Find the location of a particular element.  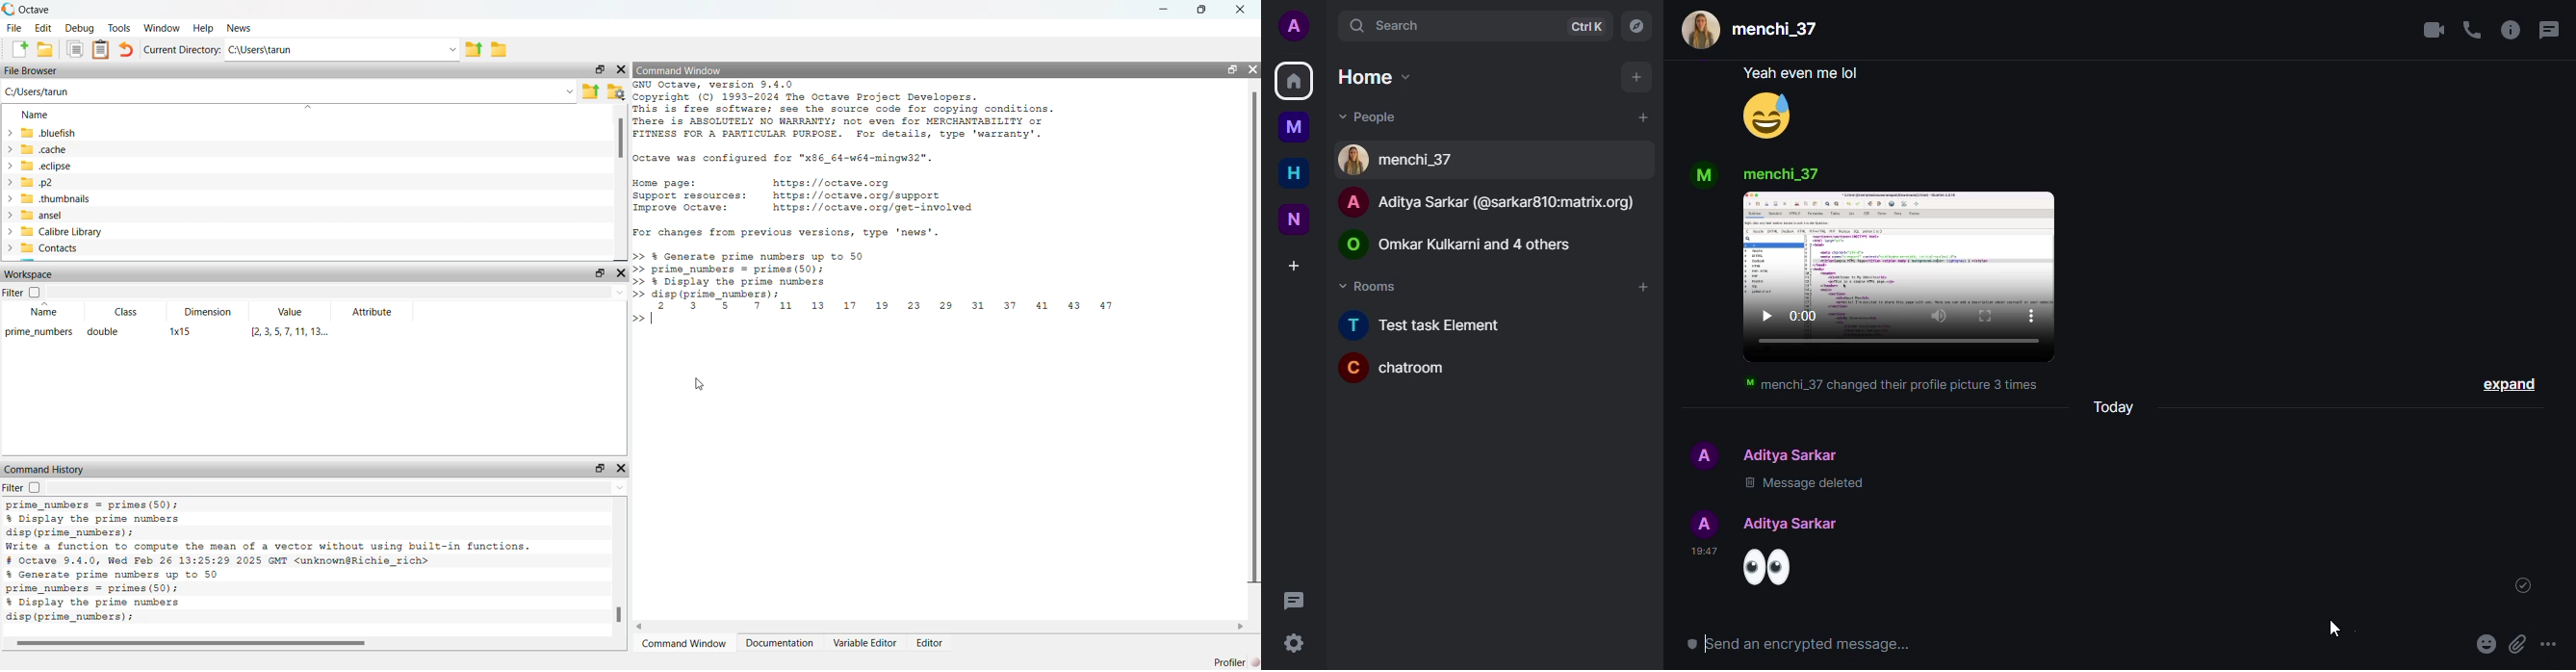

Message deleted is located at coordinates (1887, 487).